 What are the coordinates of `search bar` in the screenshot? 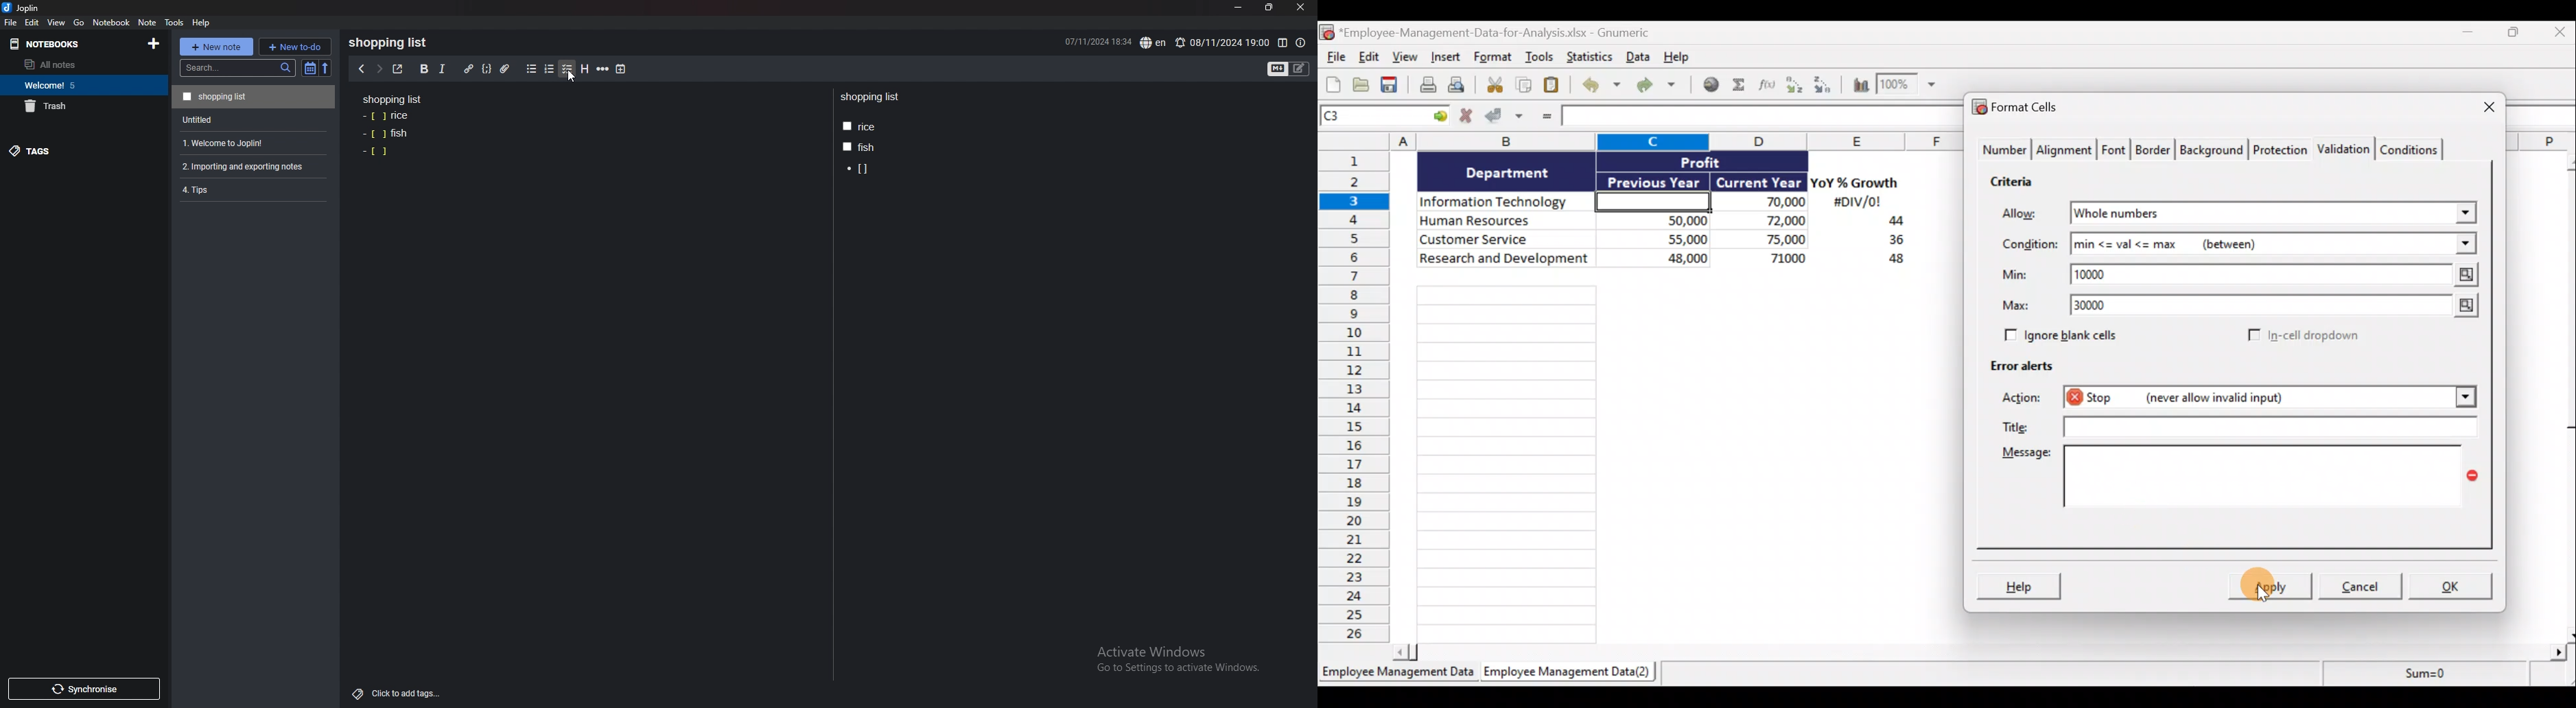 It's located at (237, 68).